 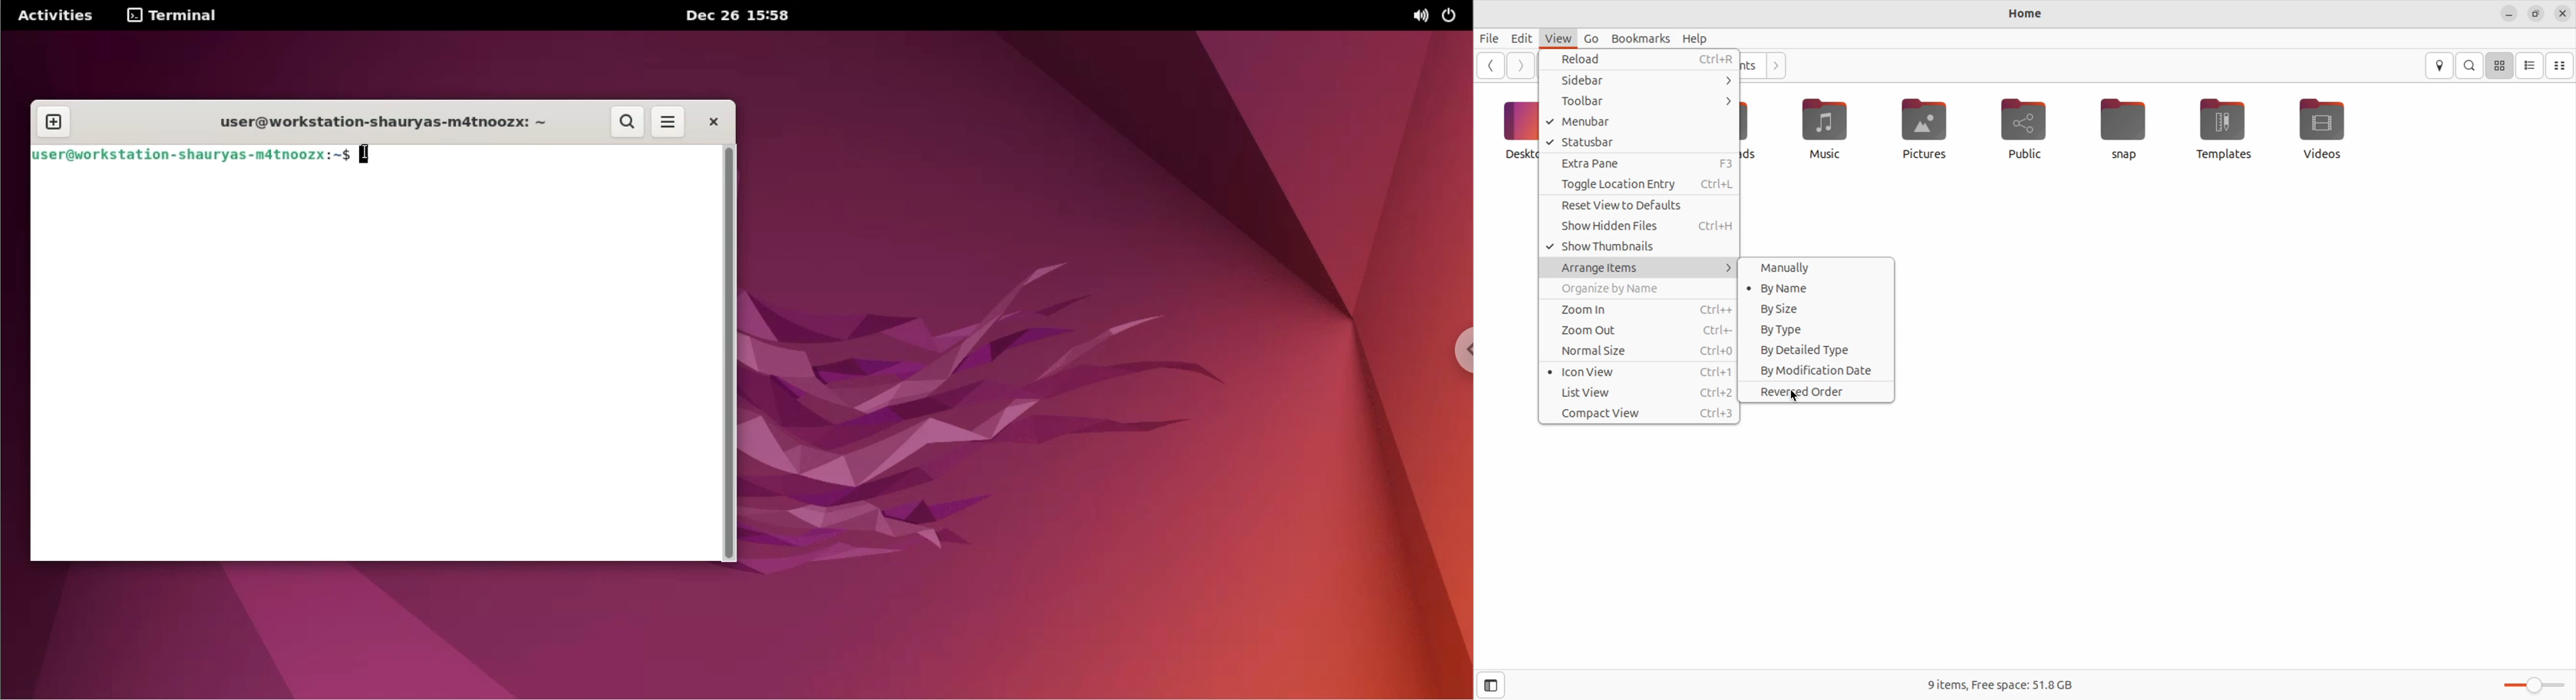 I want to click on scrollbar, so click(x=728, y=353).